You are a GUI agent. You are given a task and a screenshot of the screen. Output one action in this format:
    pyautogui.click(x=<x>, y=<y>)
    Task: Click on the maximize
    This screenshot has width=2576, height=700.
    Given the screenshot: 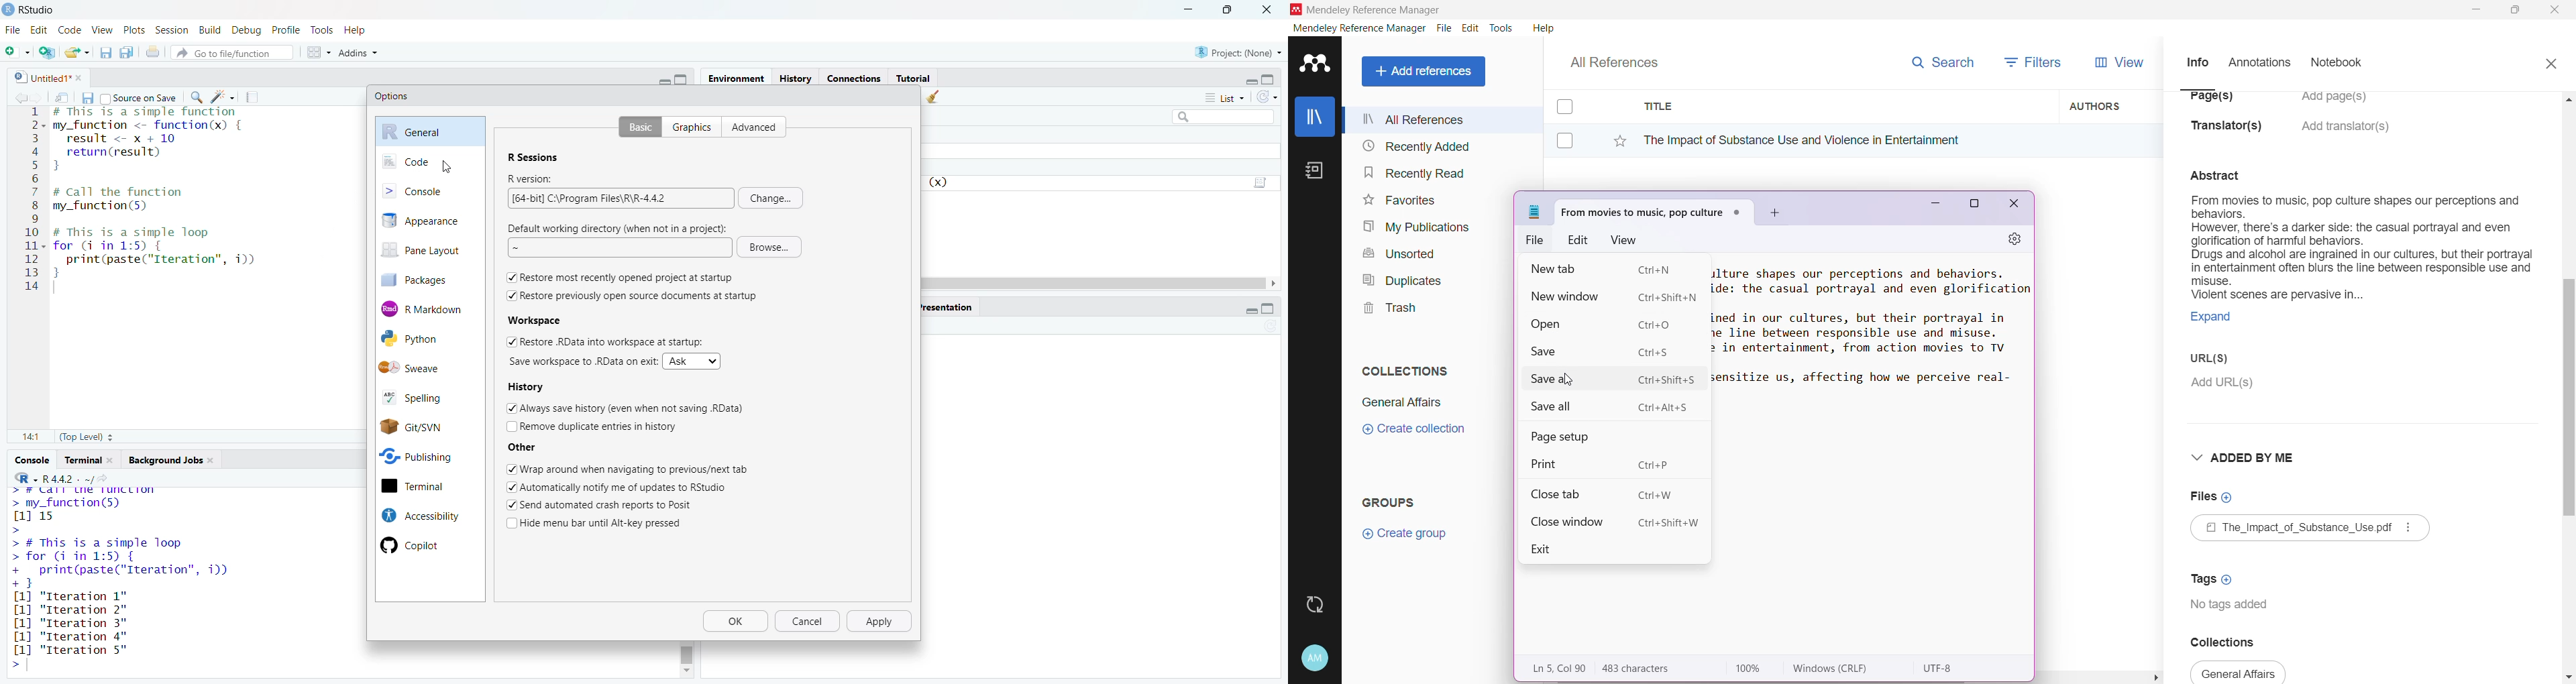 What is the action you would take?
    pyautogui.click(x=686, y=79)
    